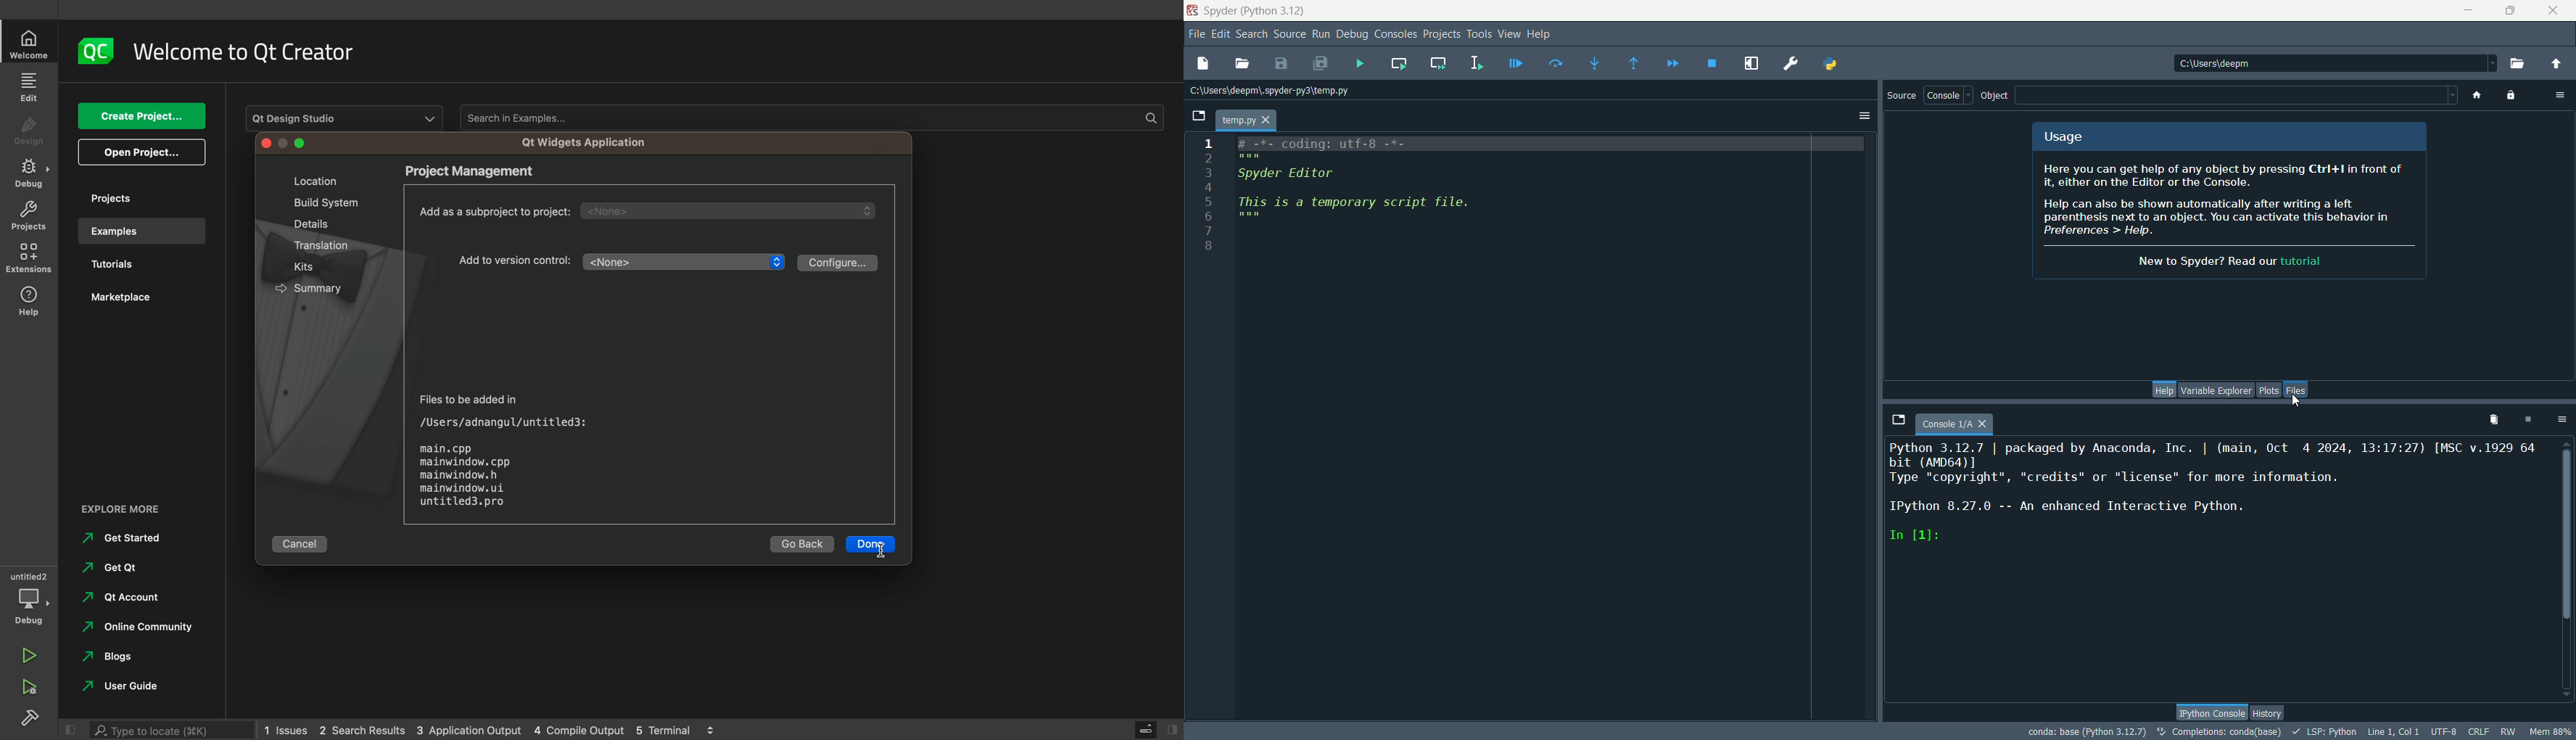 This screenshot has height=756, width=2576. What do you see at coordinates (1210, 200) in the screenshot?
I see `numbers` at bounding box center [1210, 200].